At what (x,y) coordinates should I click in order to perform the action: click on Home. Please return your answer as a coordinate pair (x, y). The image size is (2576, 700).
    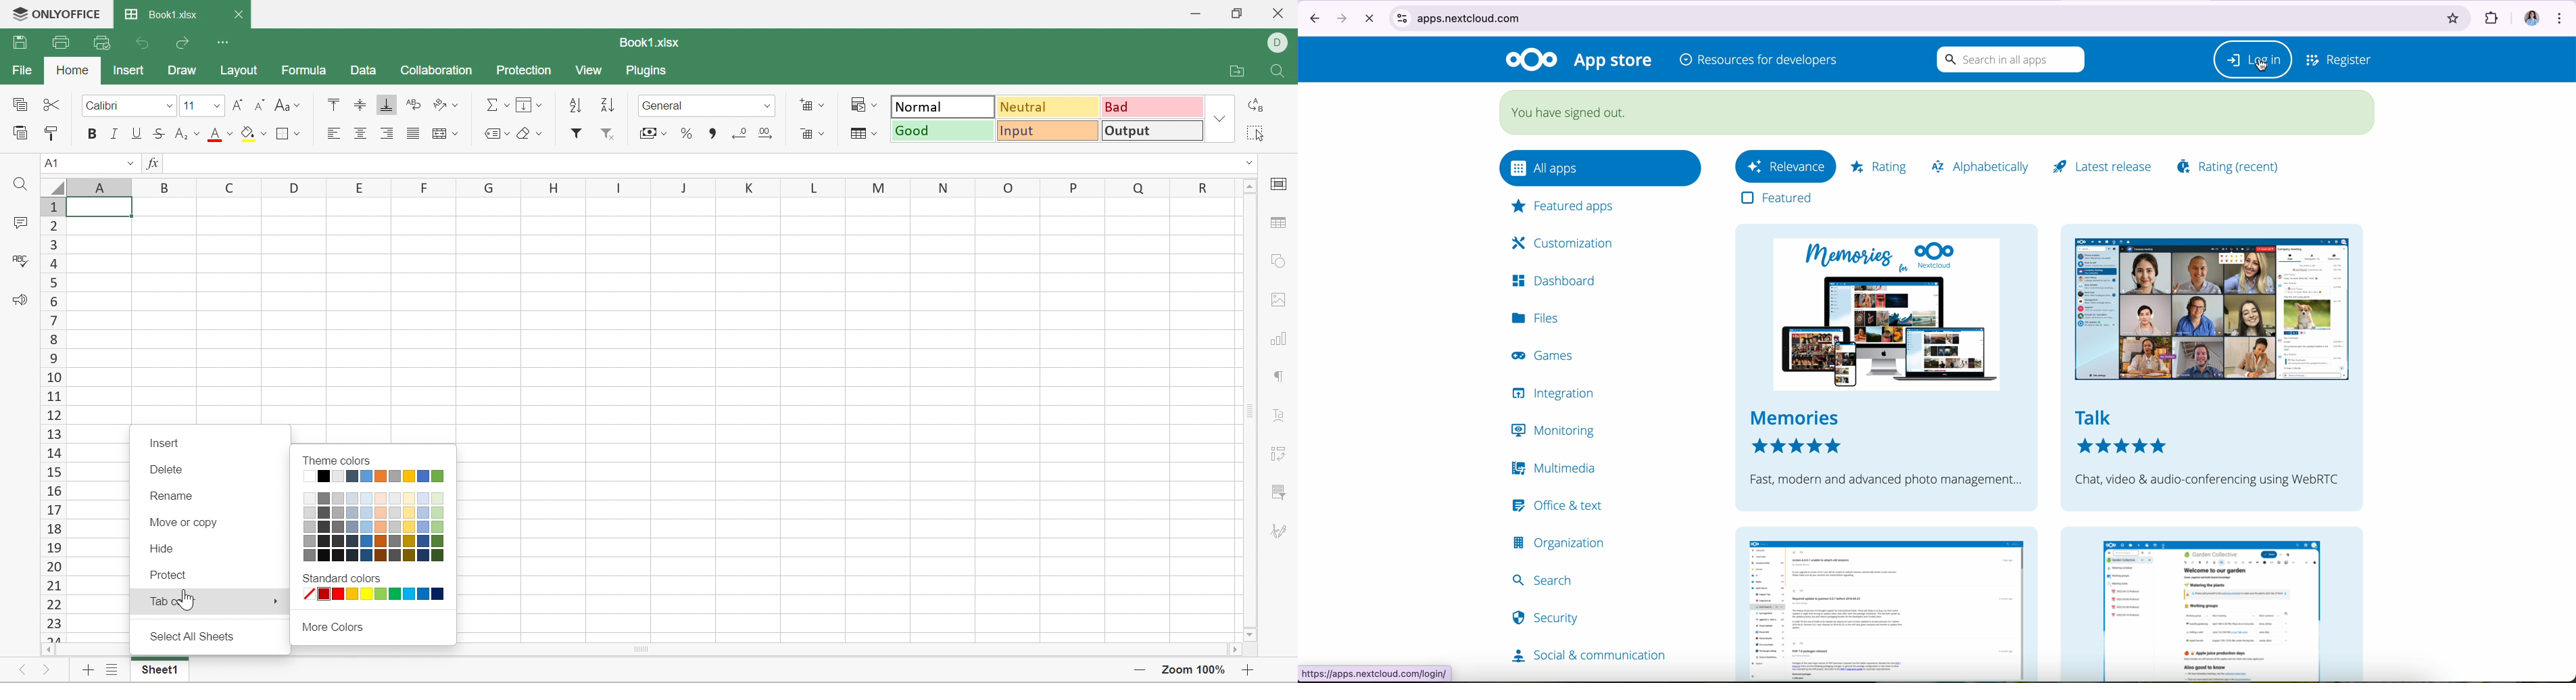
    Looking at the image, I should click on (72, 70).